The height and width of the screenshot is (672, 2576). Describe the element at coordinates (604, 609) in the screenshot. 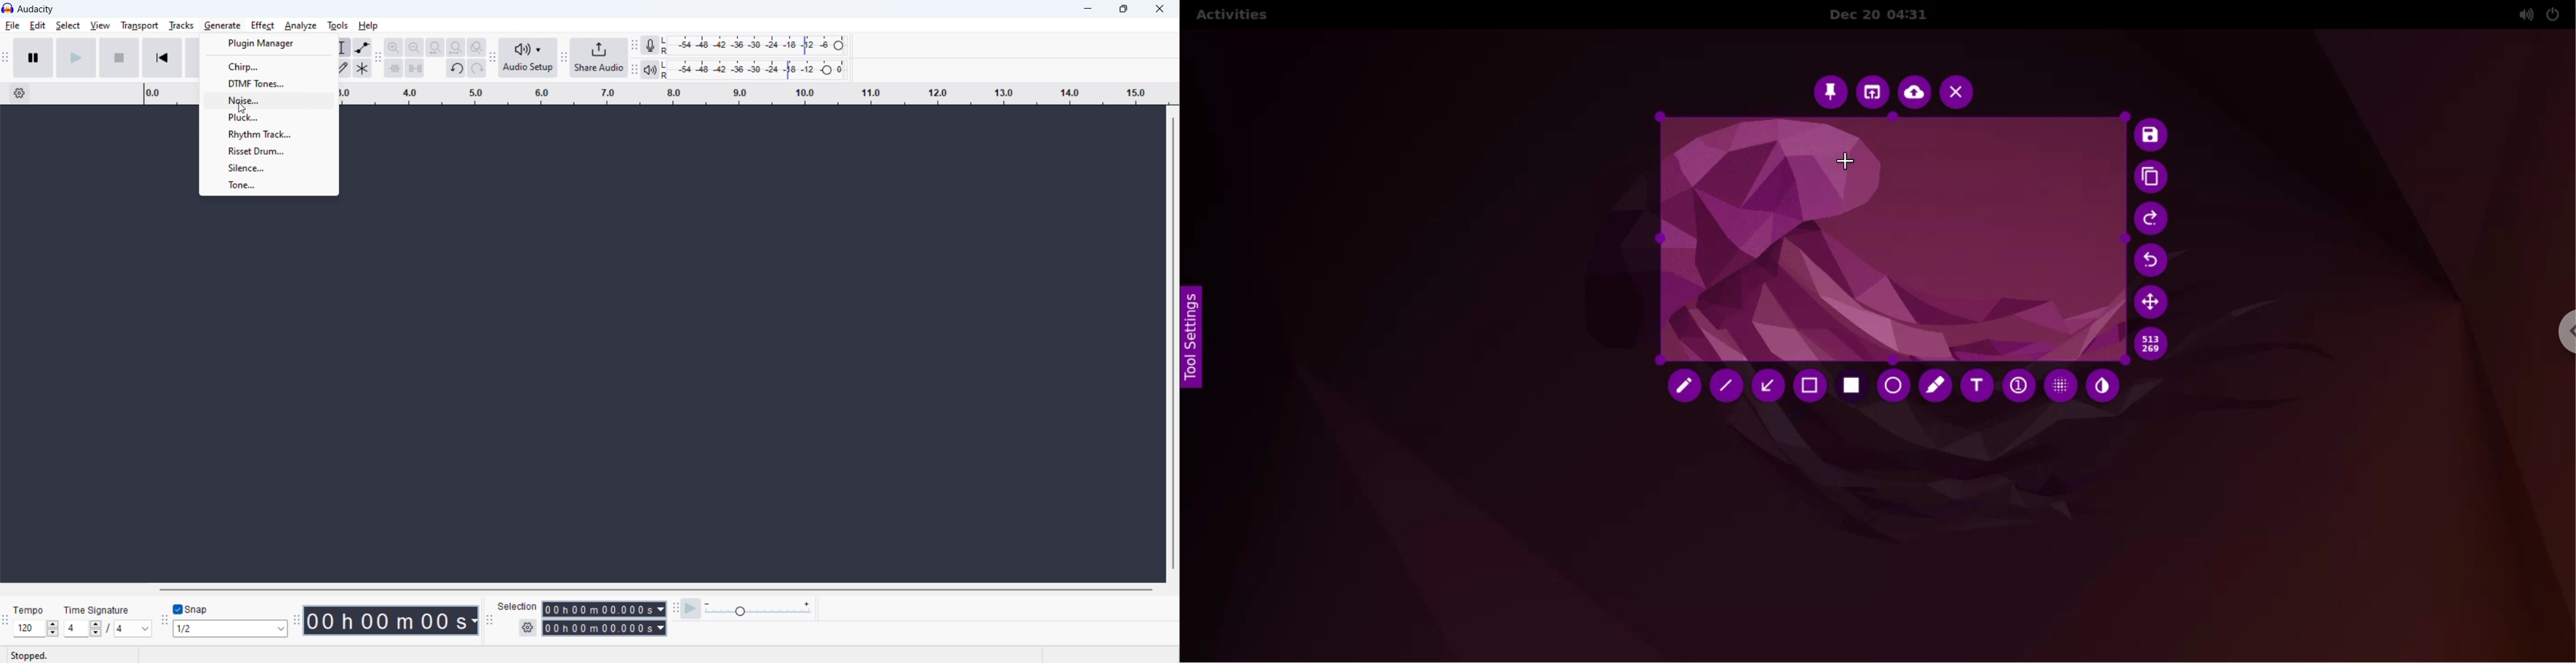

I see `start time` at that location.